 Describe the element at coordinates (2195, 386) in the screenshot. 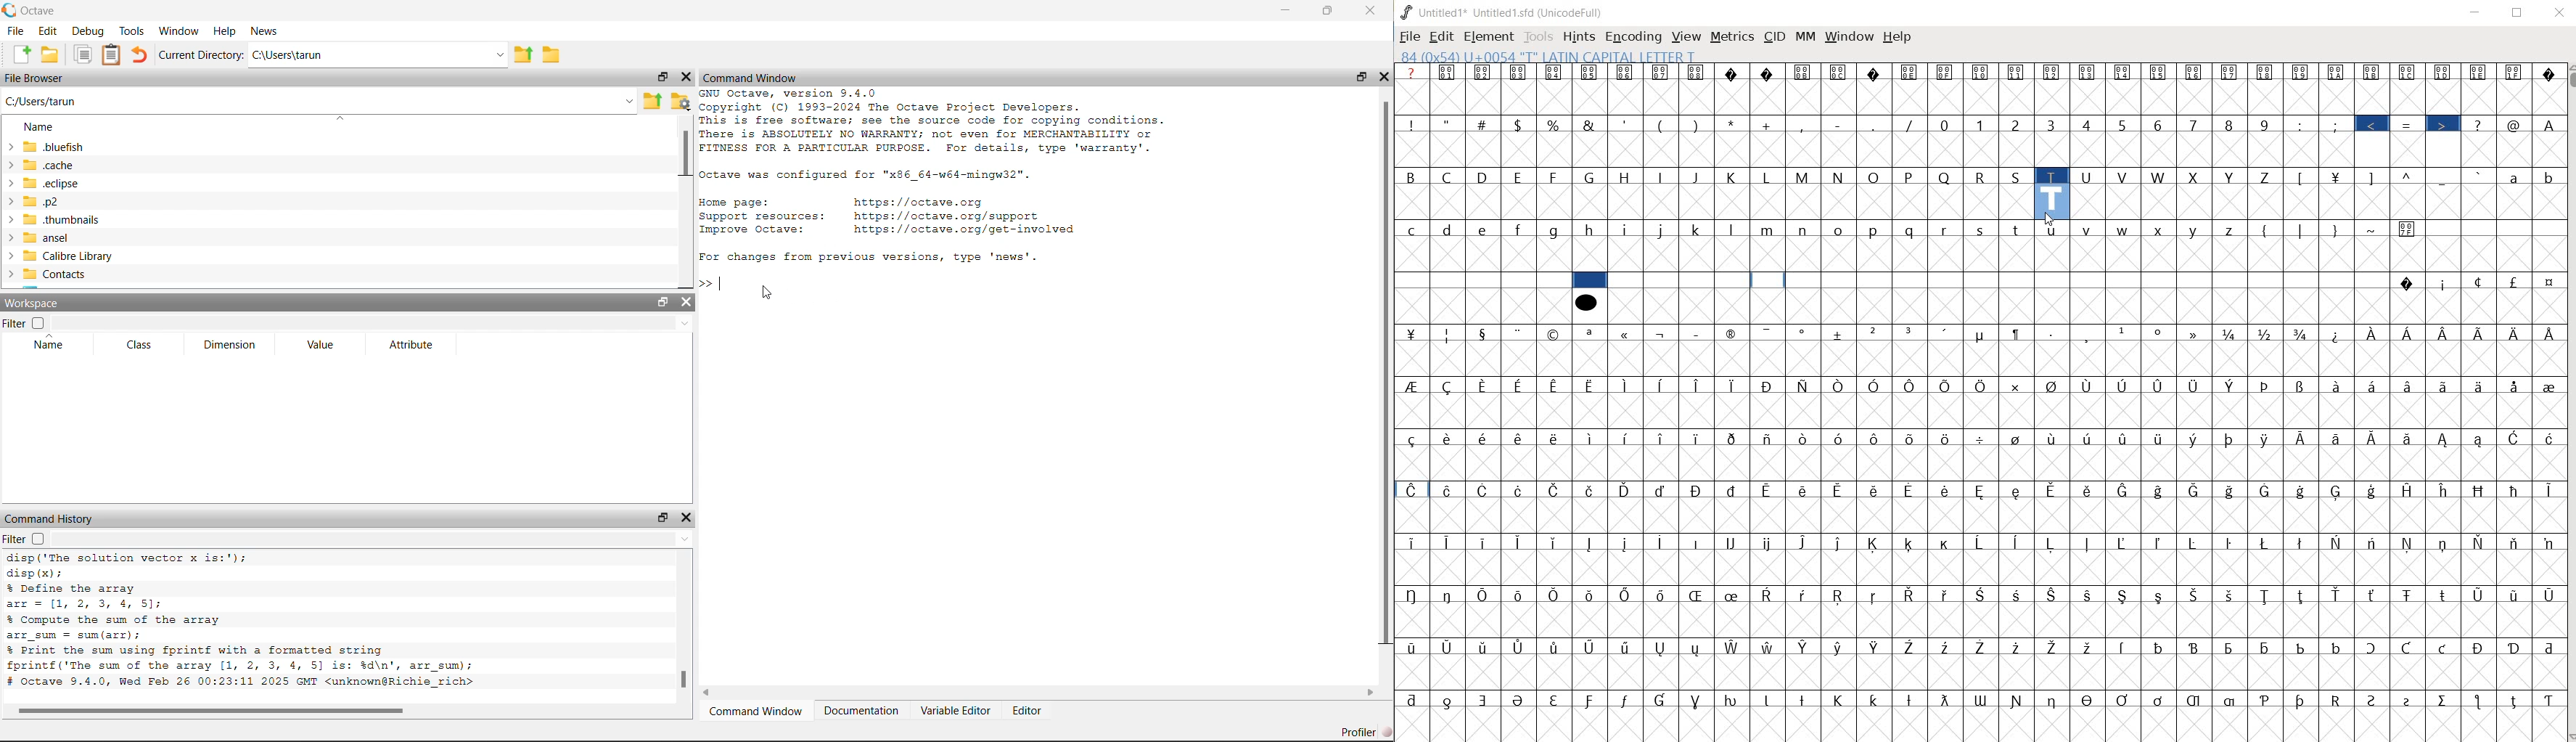

I see `Symbol` at that location.